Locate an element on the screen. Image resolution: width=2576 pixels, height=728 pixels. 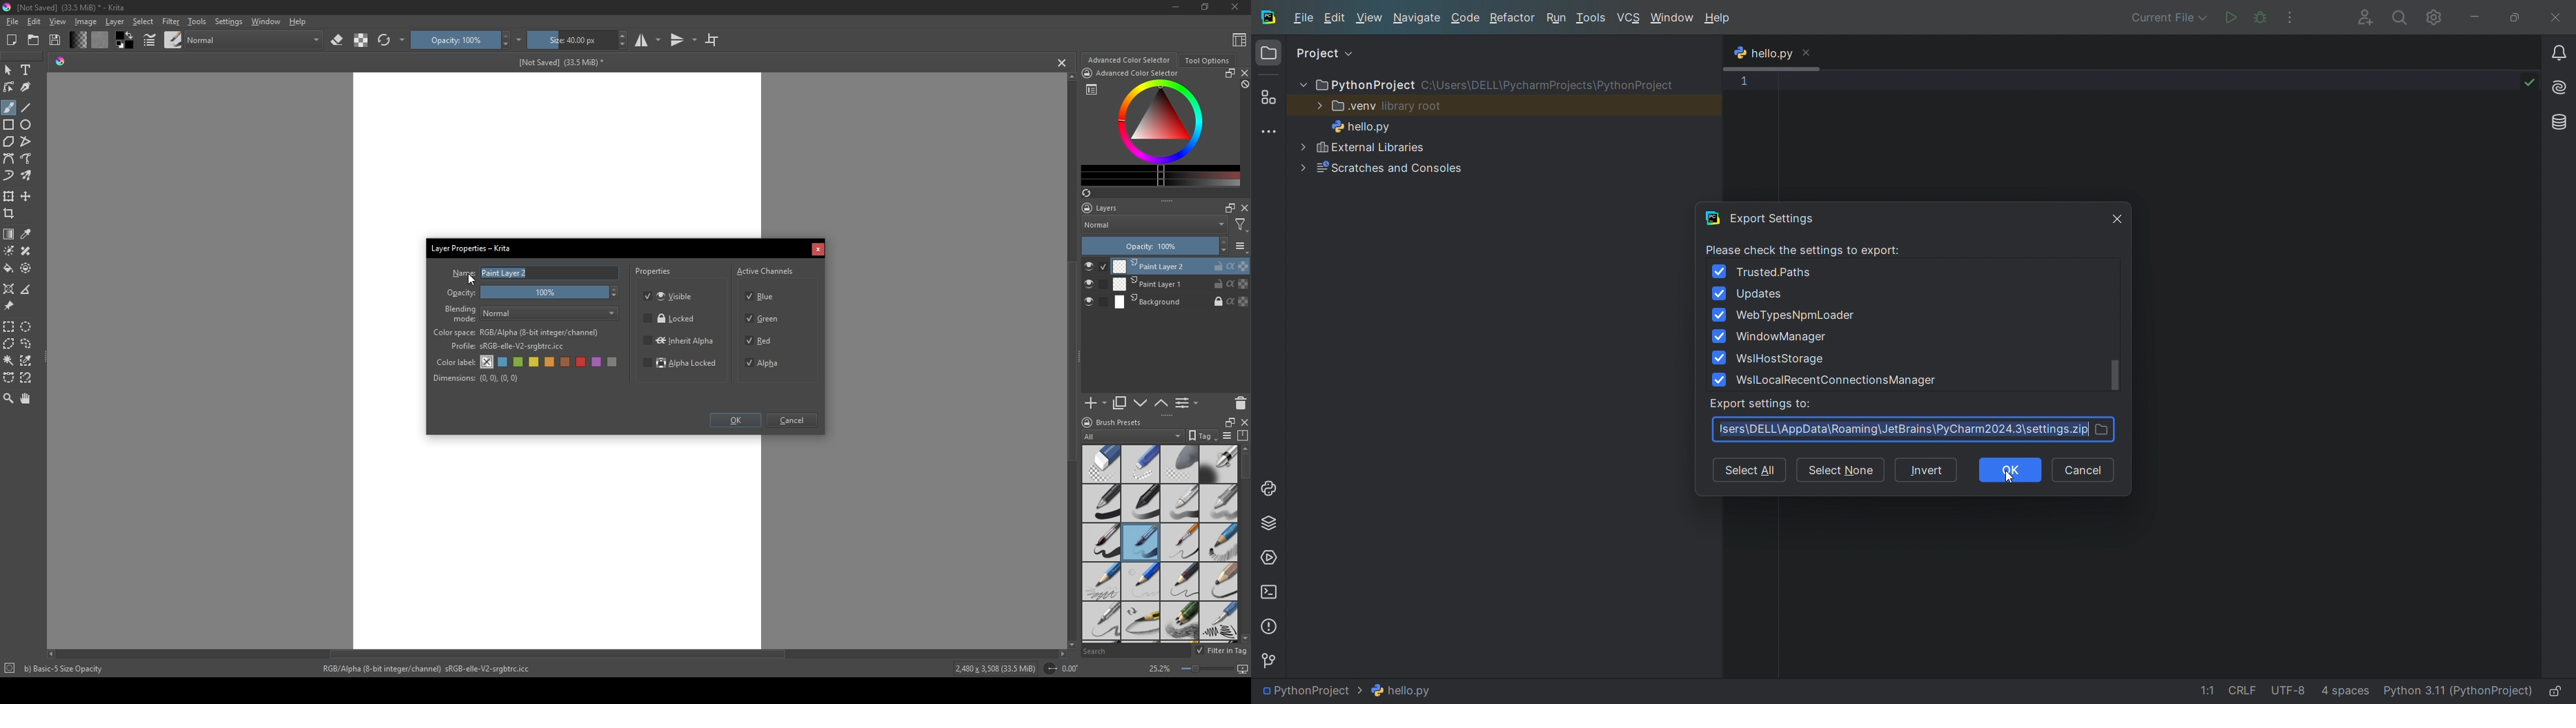
logo is located at coordinates (8, 7).